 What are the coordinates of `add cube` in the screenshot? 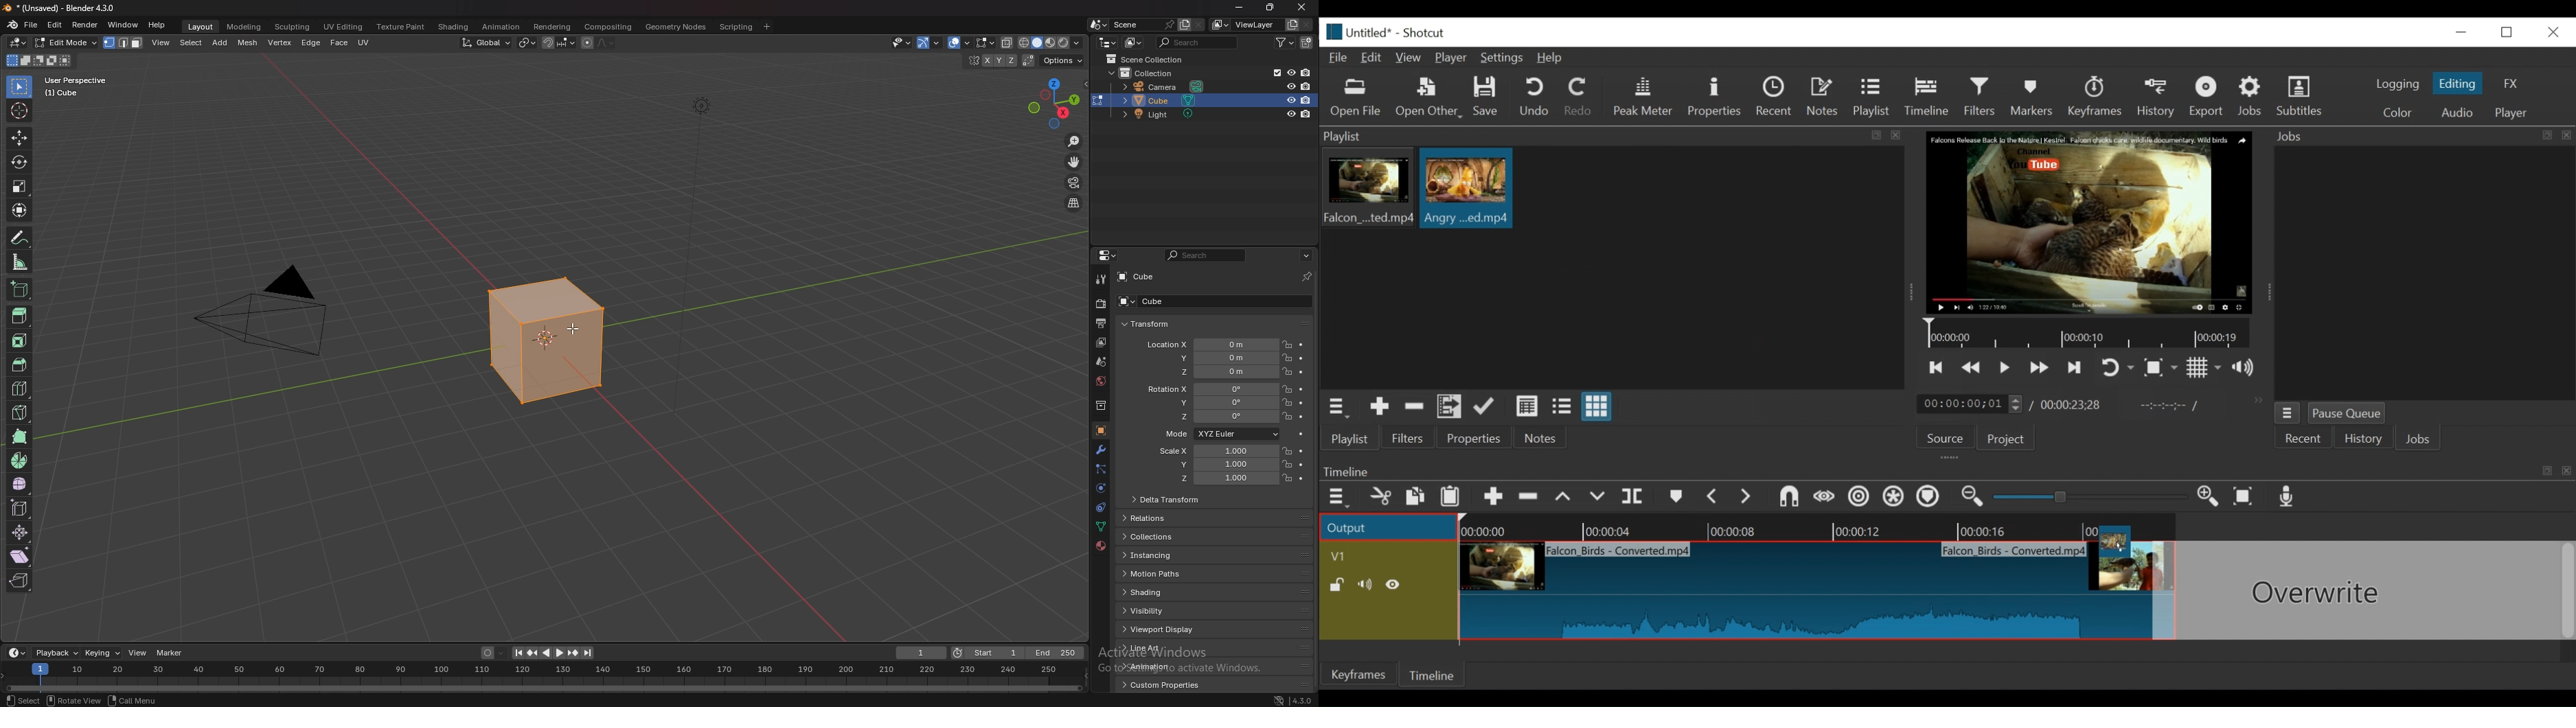 It's located at (21, 290).